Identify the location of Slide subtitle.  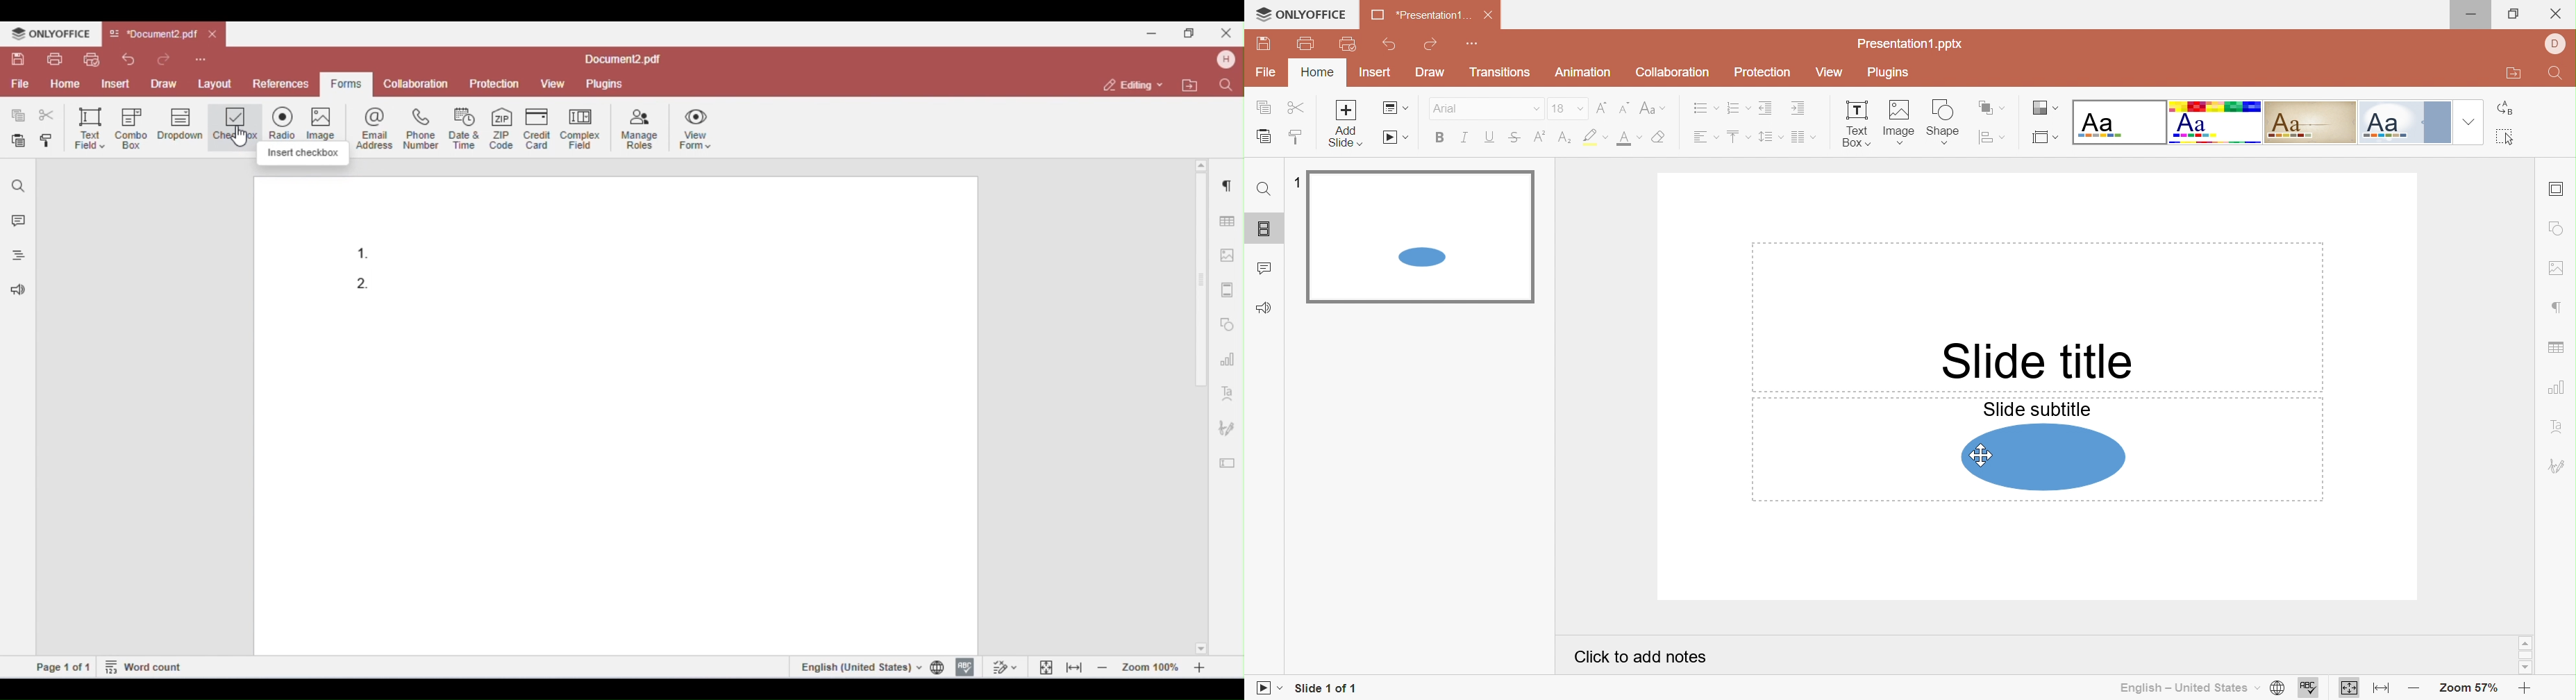
(2038, 408).